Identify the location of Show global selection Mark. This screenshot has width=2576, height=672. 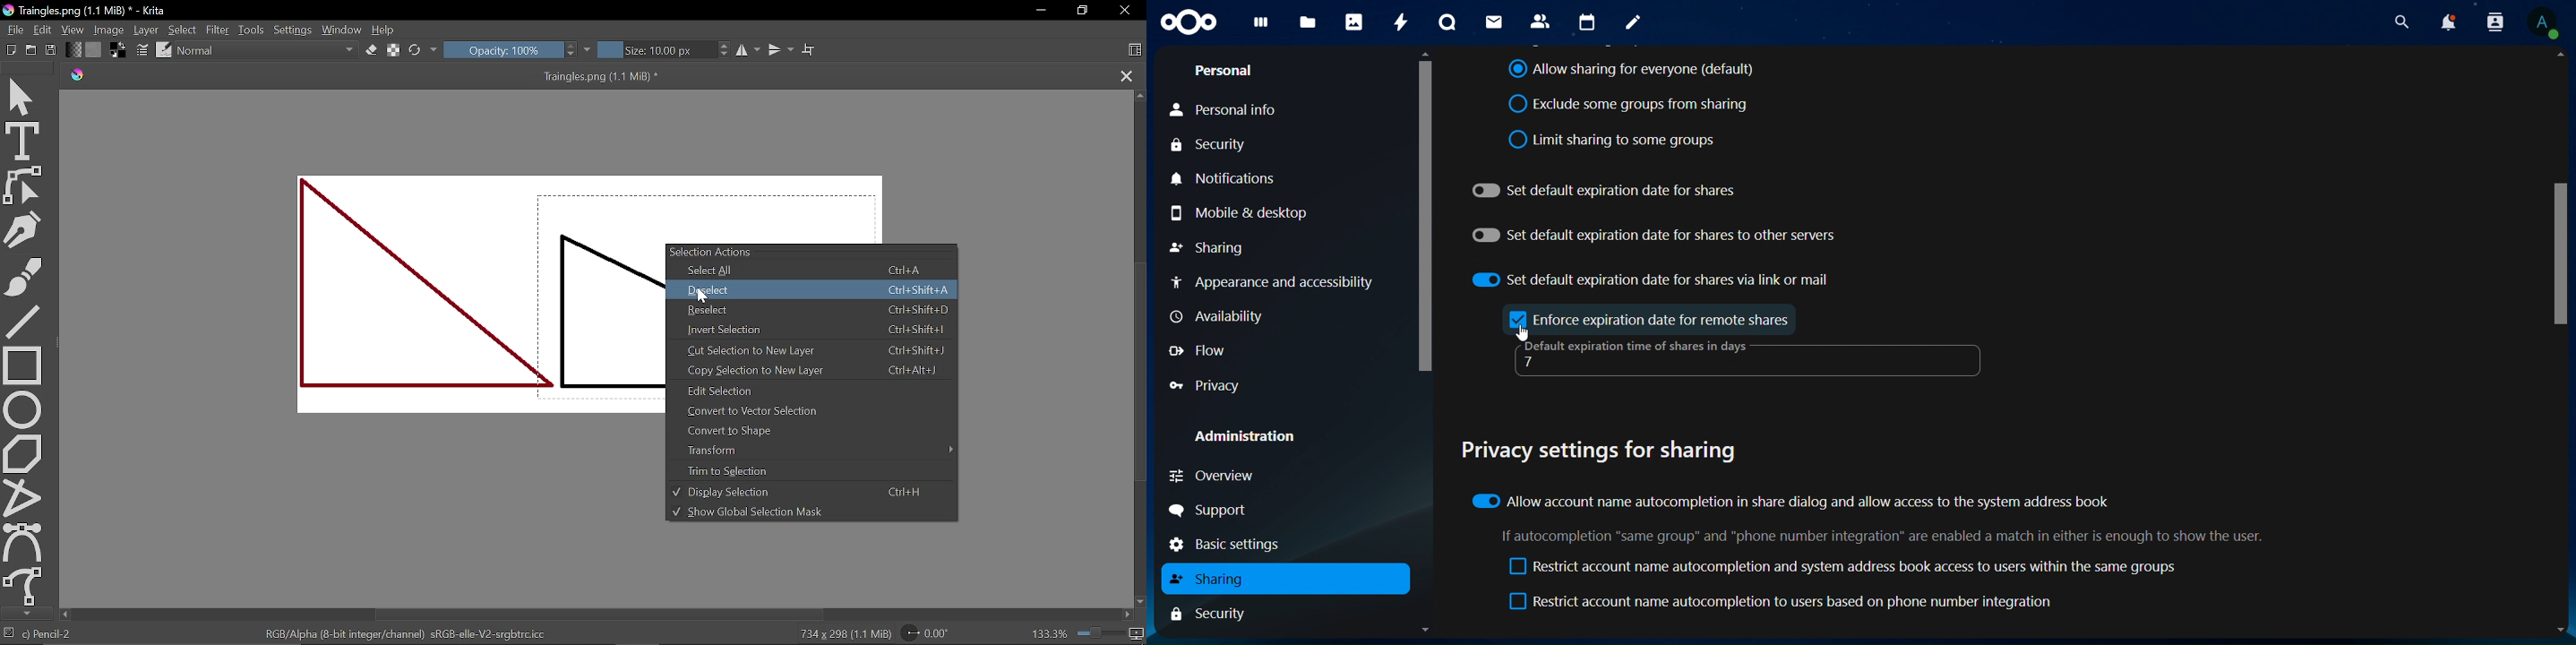
(806, 512).